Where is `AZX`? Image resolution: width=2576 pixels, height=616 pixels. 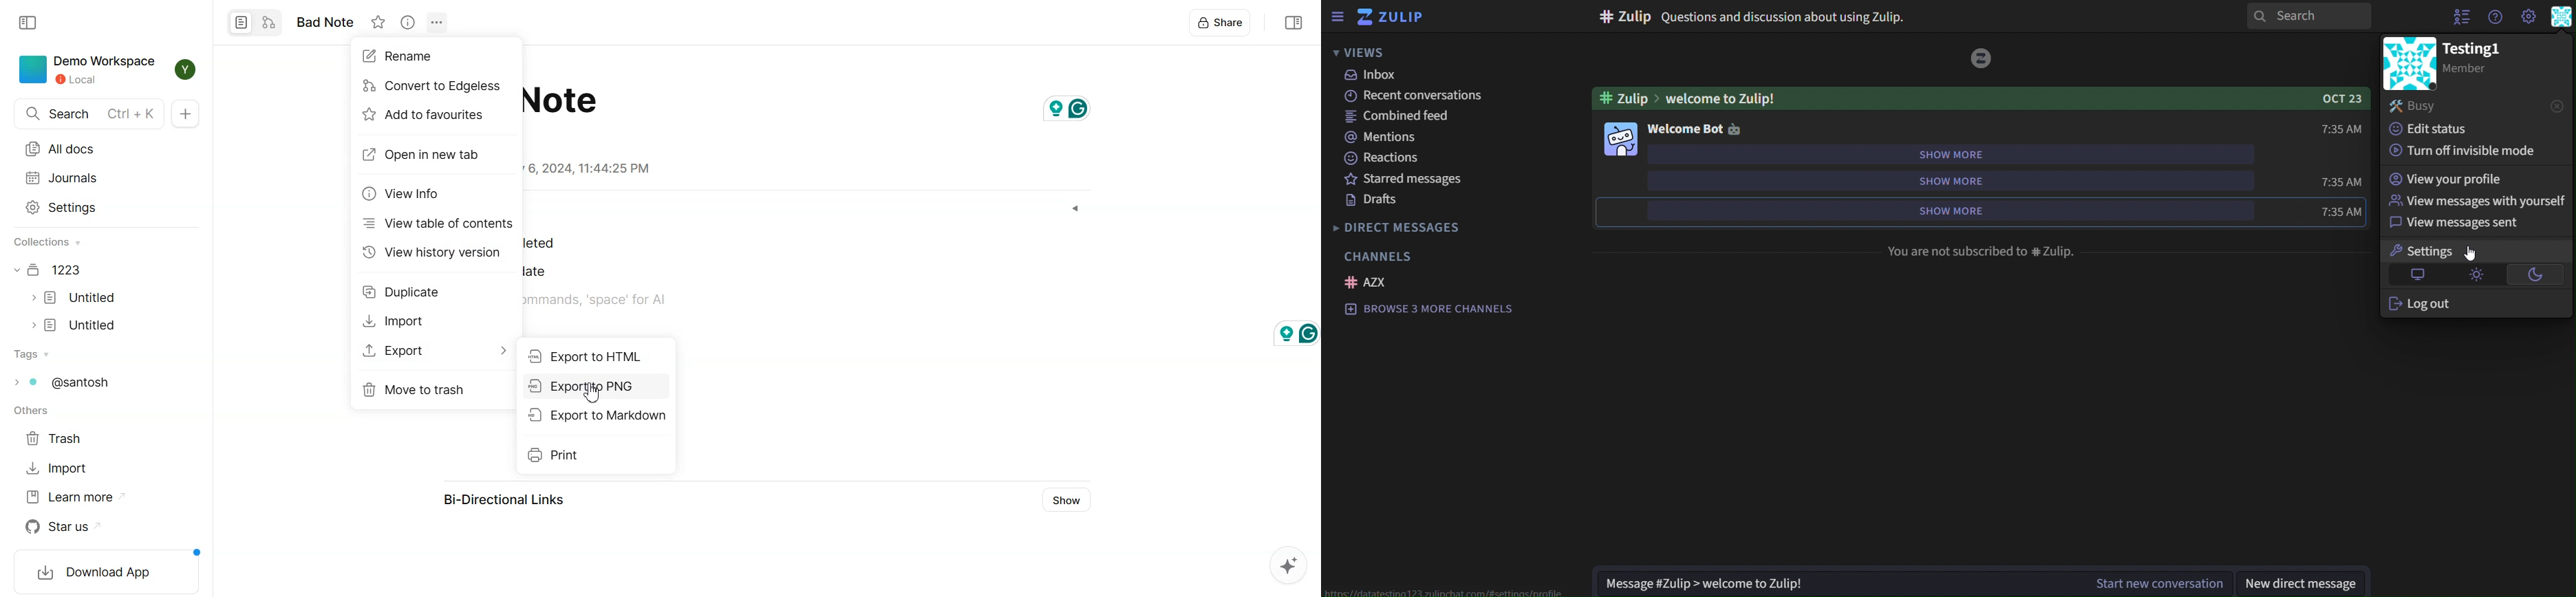 AZX is located at coordinates (1367, 282).